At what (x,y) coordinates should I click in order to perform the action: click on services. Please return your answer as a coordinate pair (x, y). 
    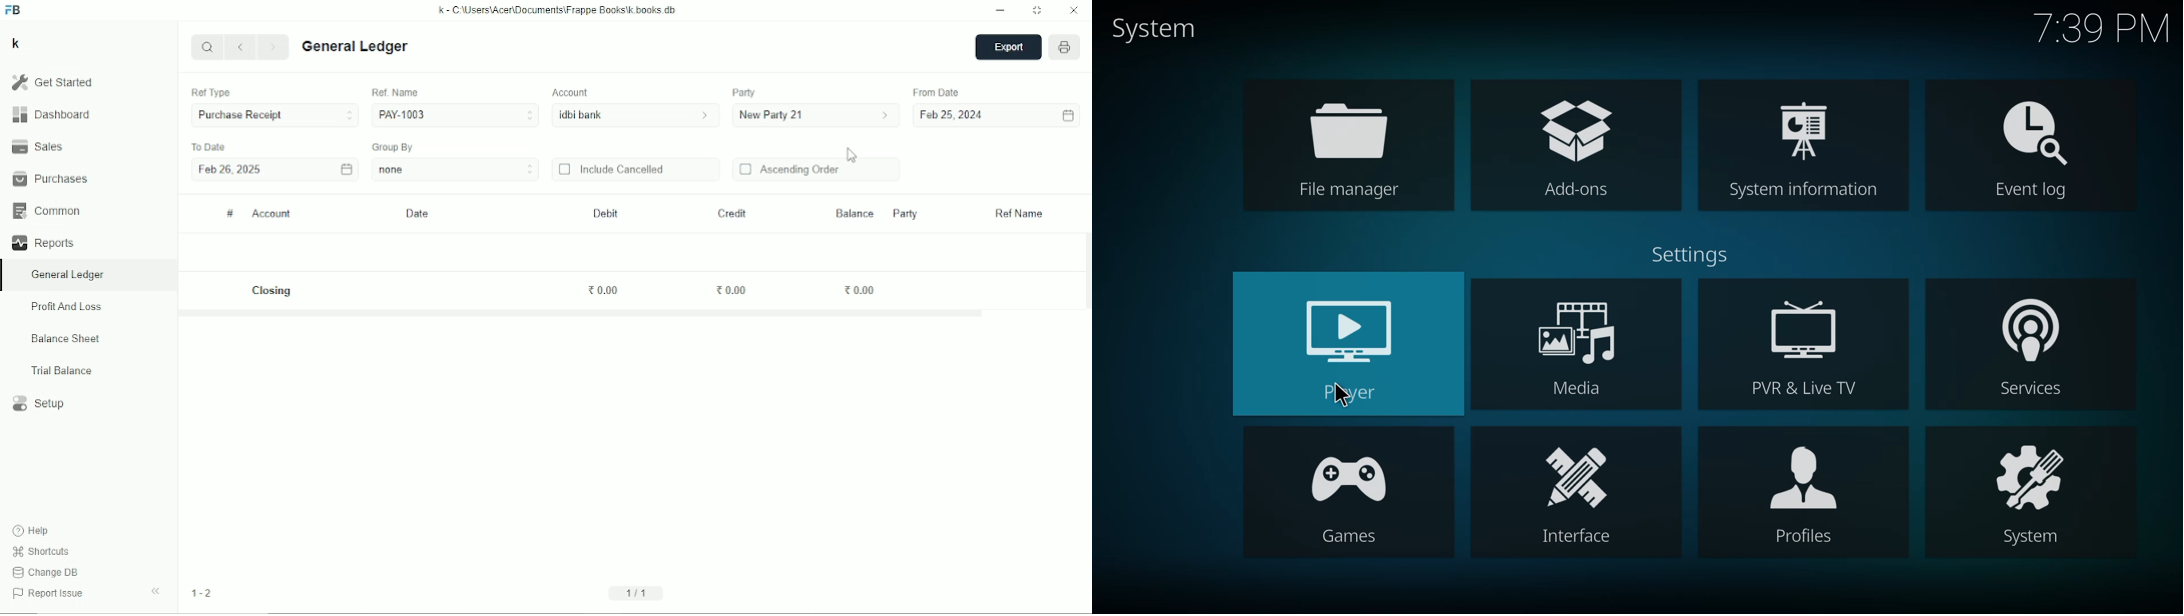
    Looking at the image, I should click on (2035, 345).